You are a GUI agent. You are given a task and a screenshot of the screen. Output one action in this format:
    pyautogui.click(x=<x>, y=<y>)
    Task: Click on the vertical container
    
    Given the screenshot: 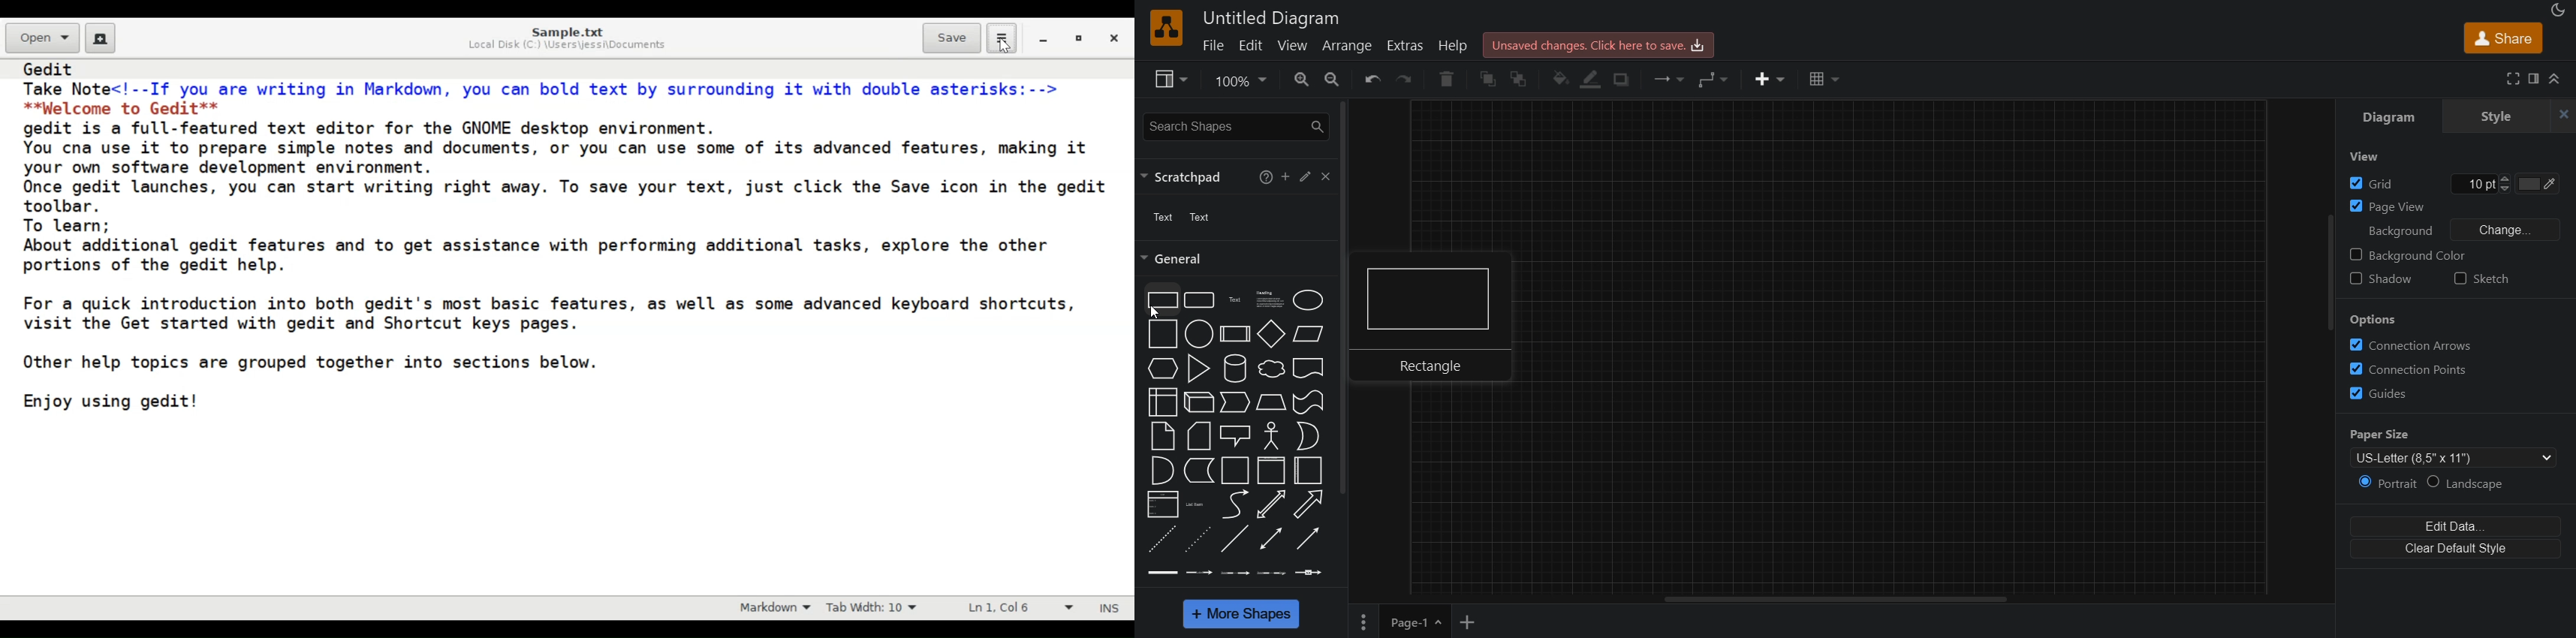 What is the action you would take?
    pyautogui.click(x=1270, y=471)
    